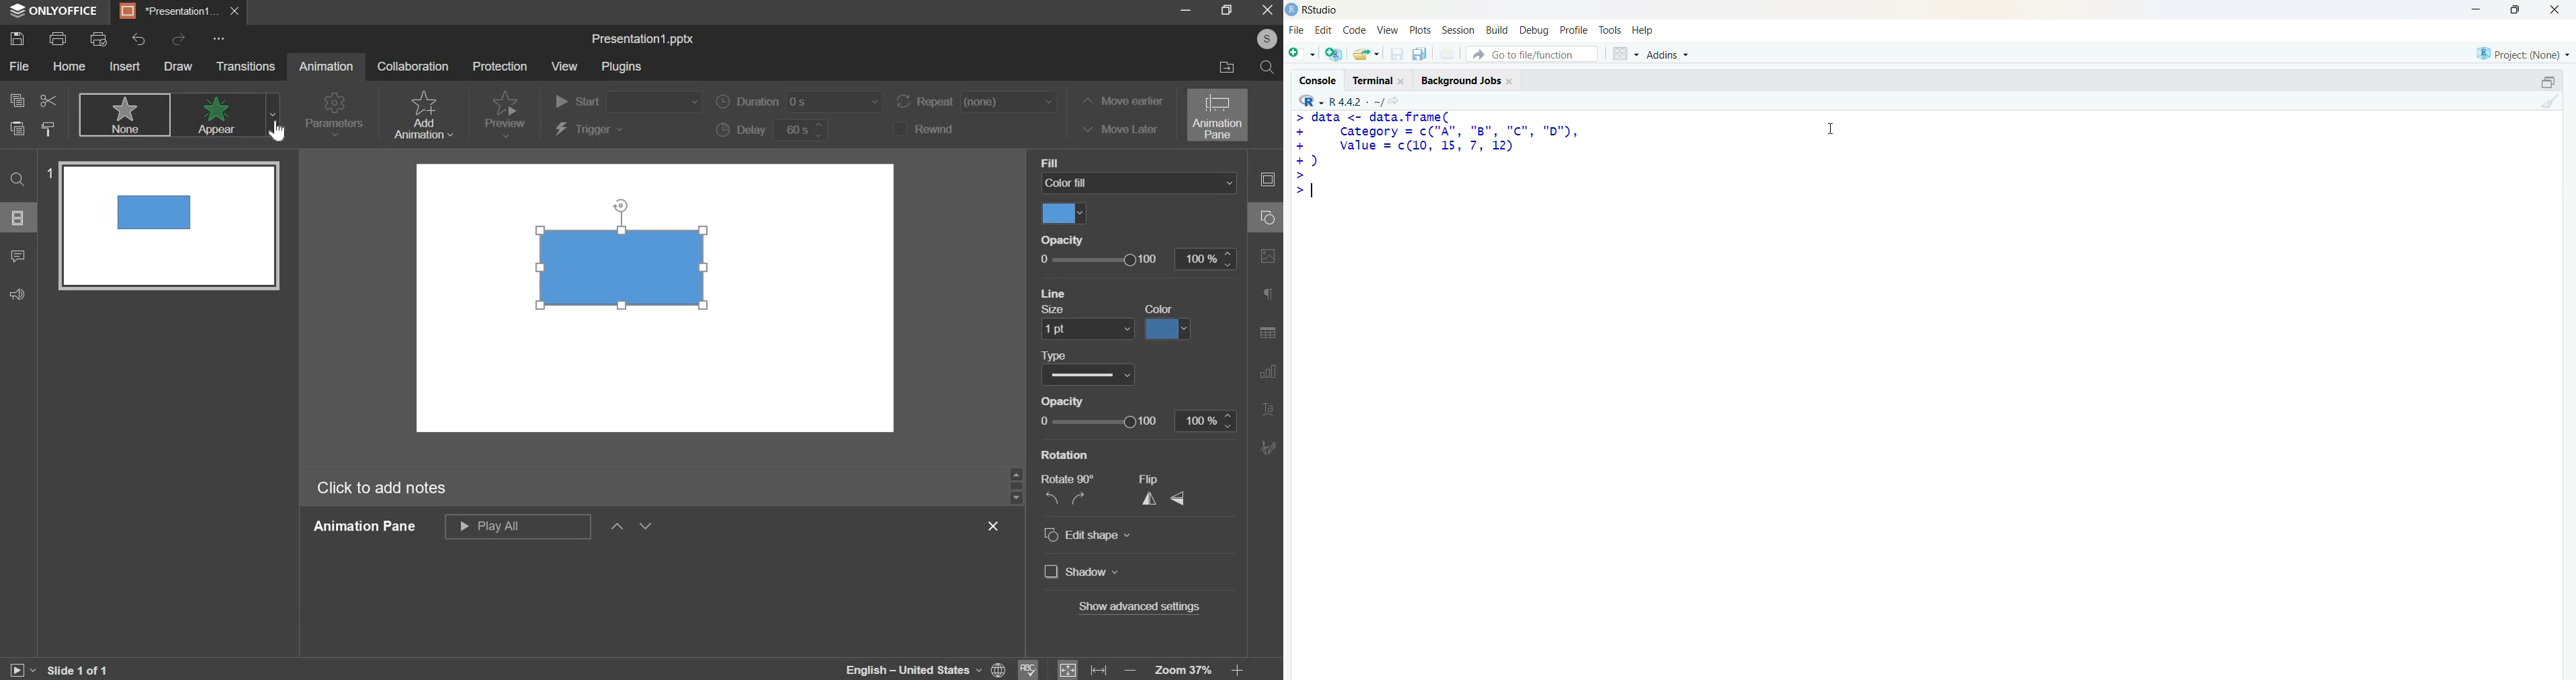  Describe the element at coordinates (1063, 354) in the screenshot. I see `Type` at that location.